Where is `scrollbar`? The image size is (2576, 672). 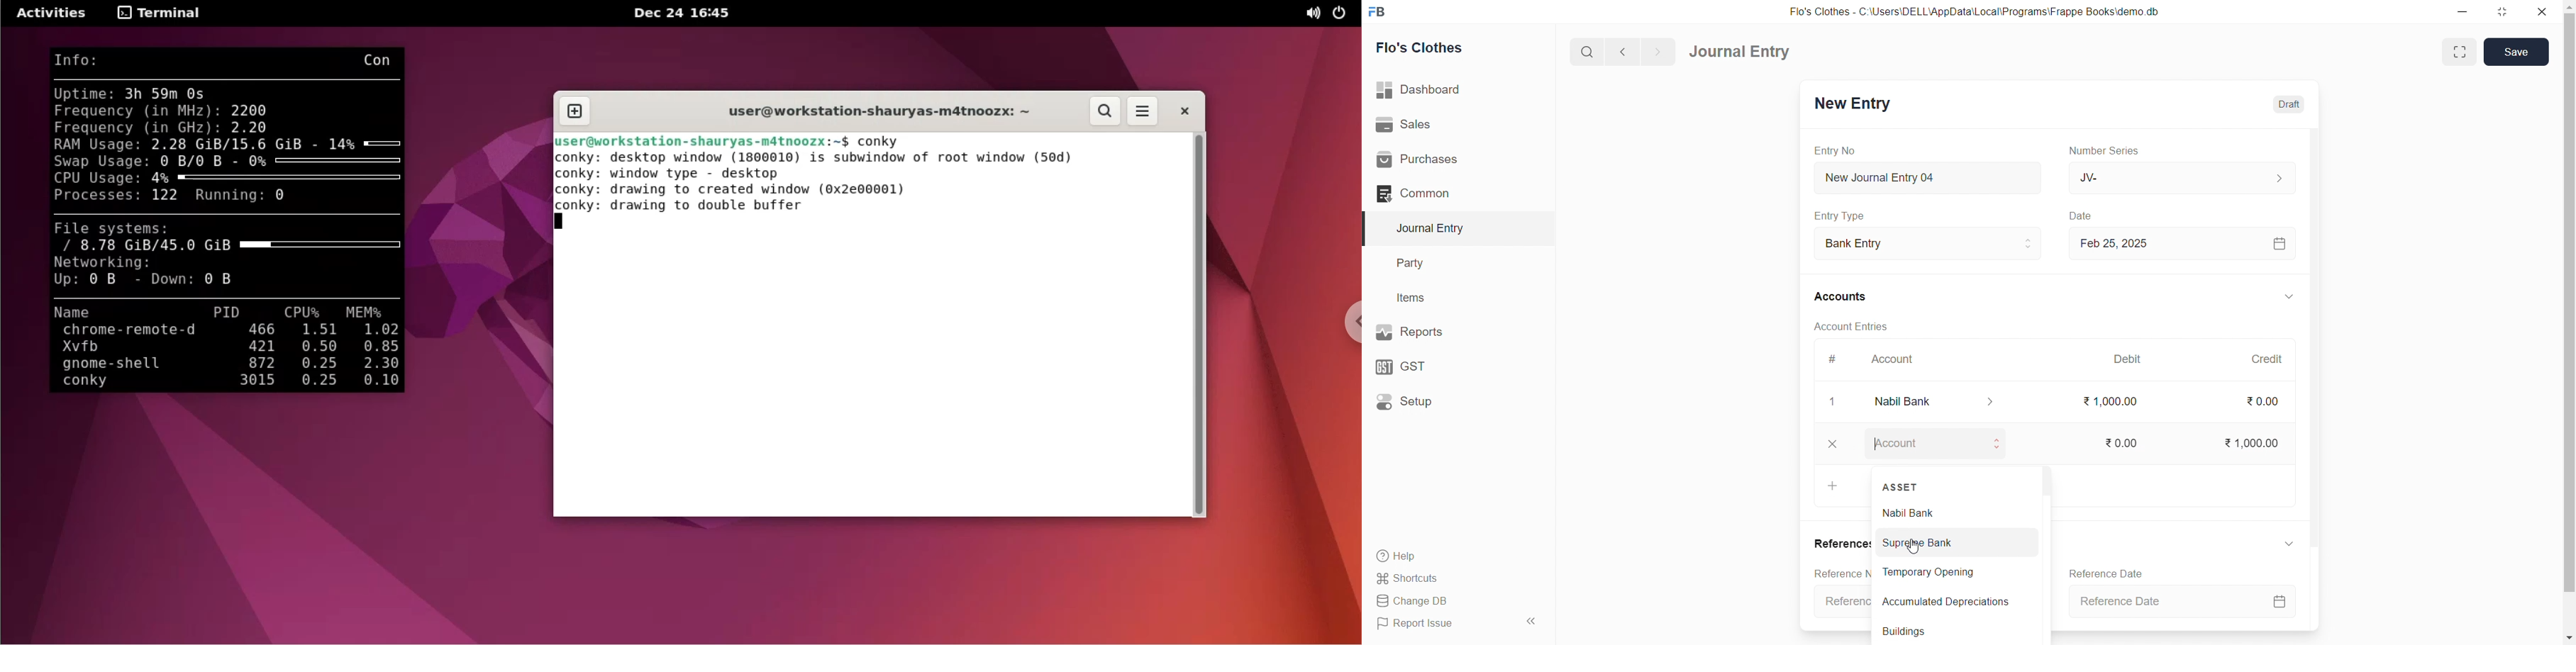
scrollbar is located at coordinates (2045, 530).